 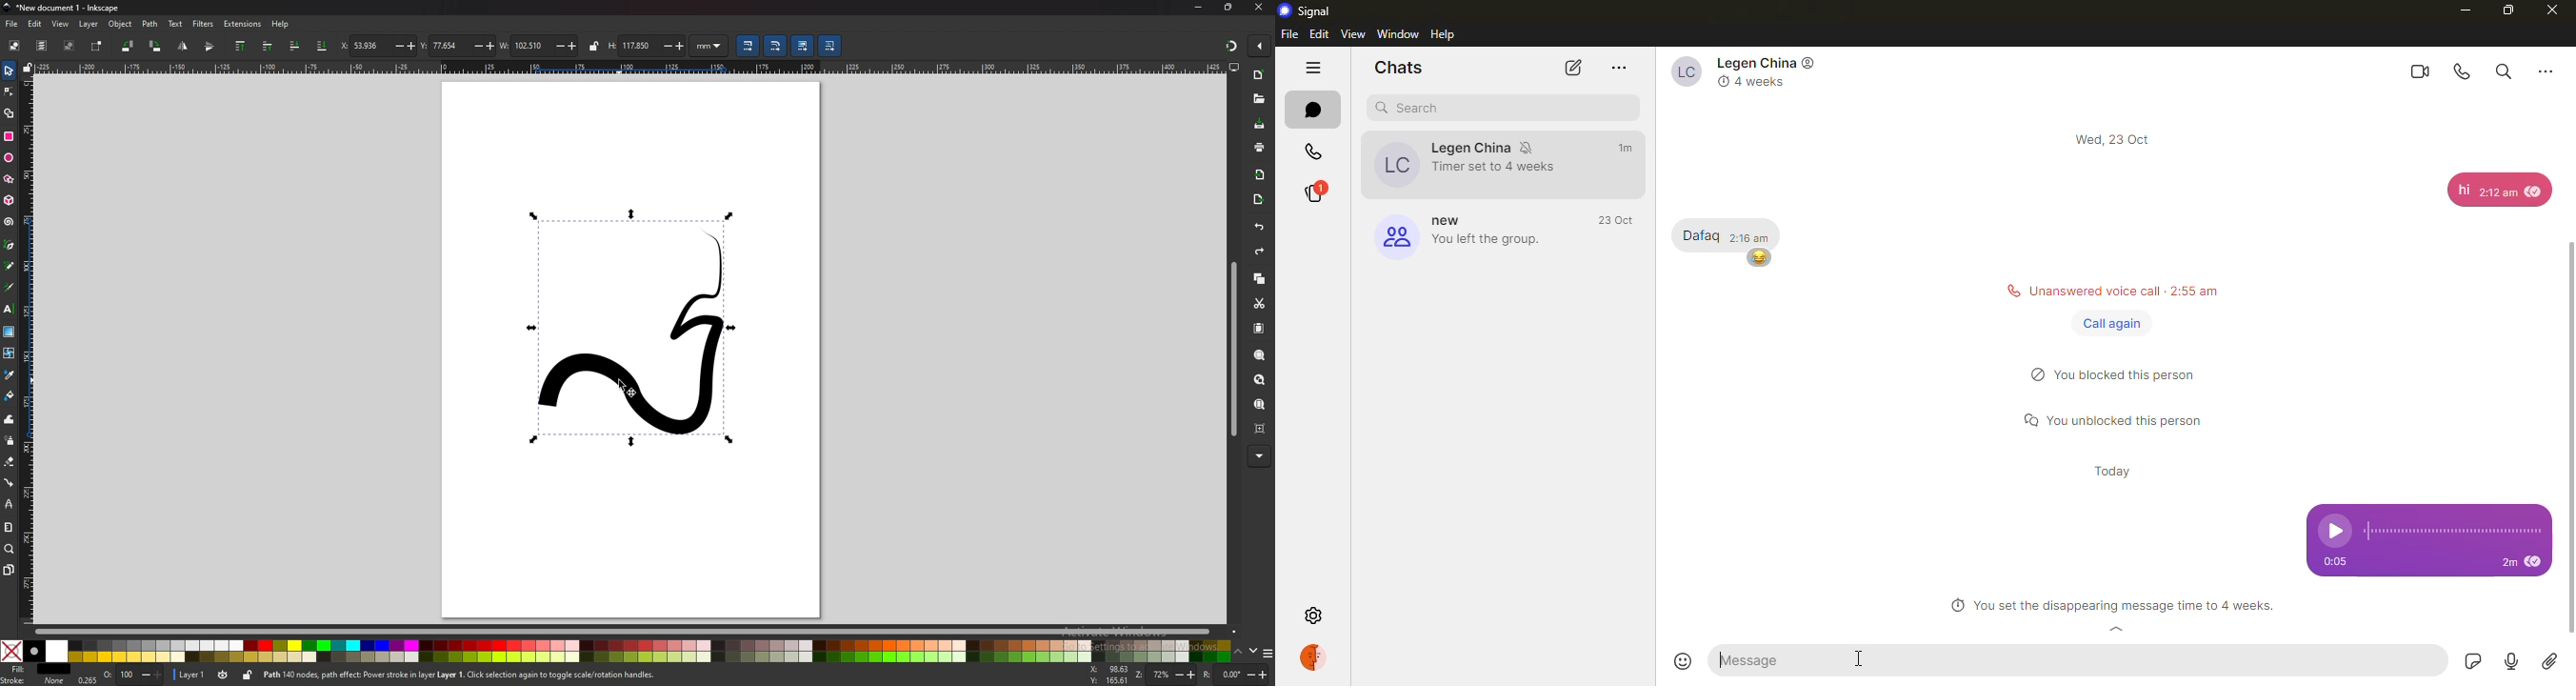 I want to click on 2m, so click(x=2507, y=563).